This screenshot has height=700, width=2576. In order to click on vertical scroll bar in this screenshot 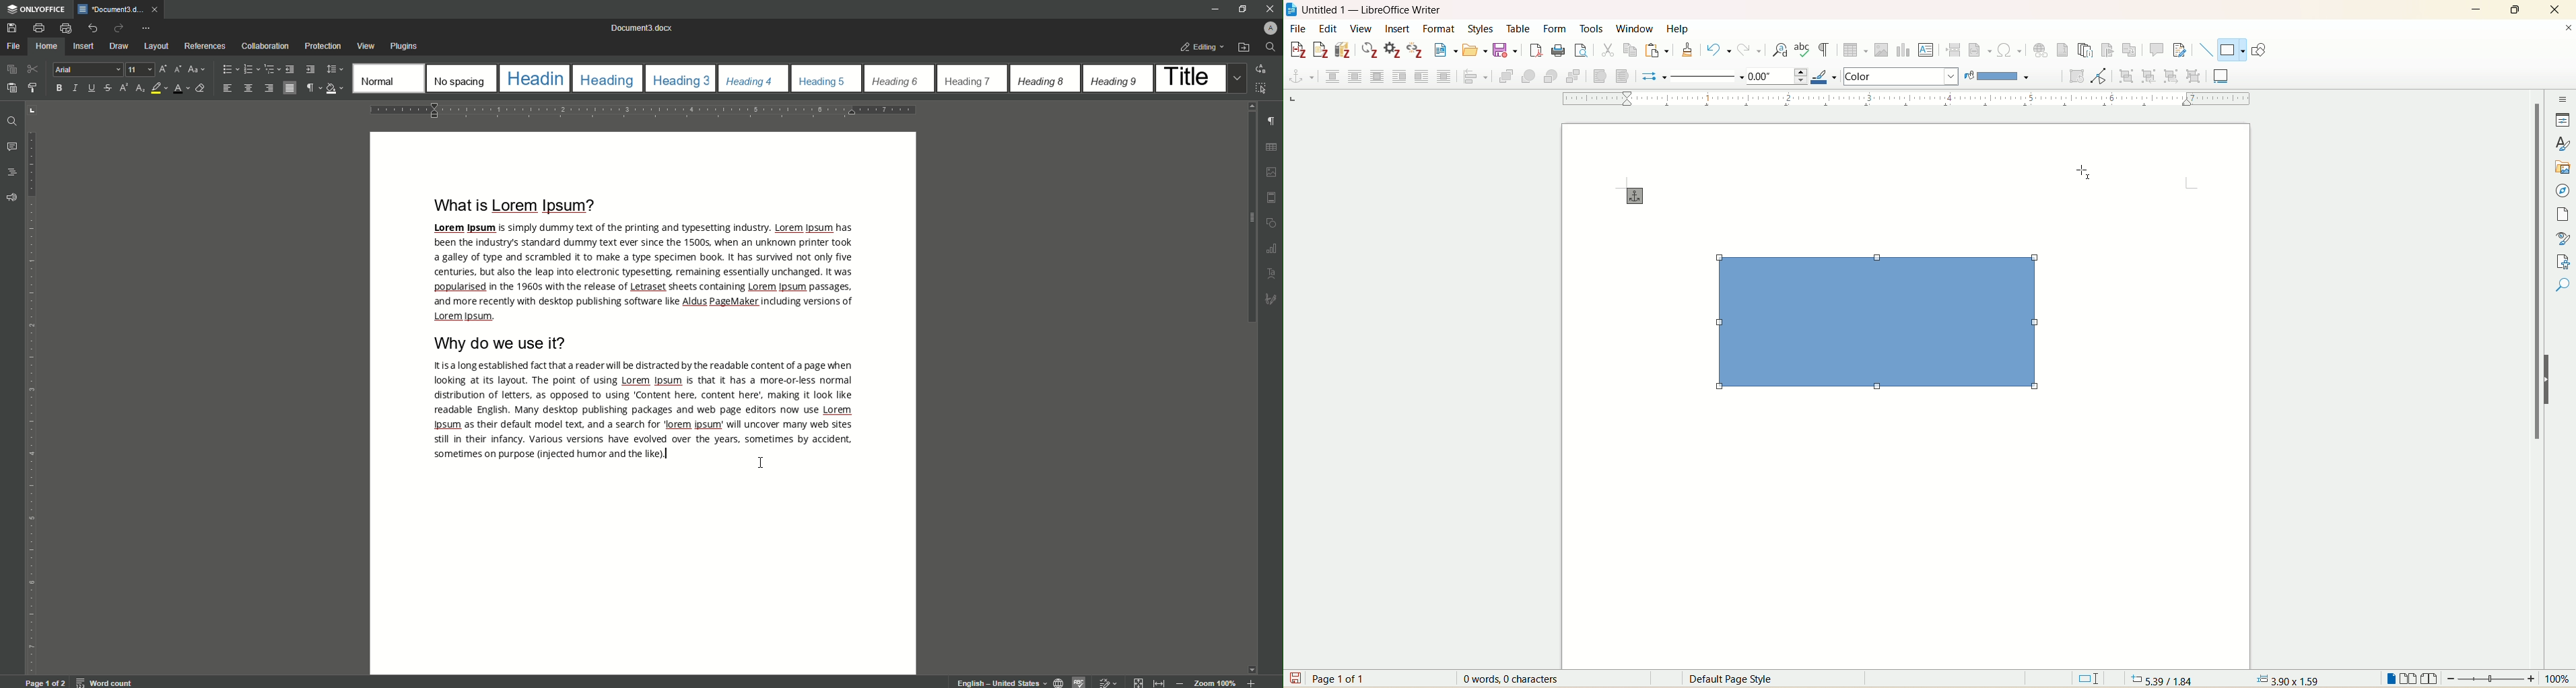, I will do `click(2534, 369)`.